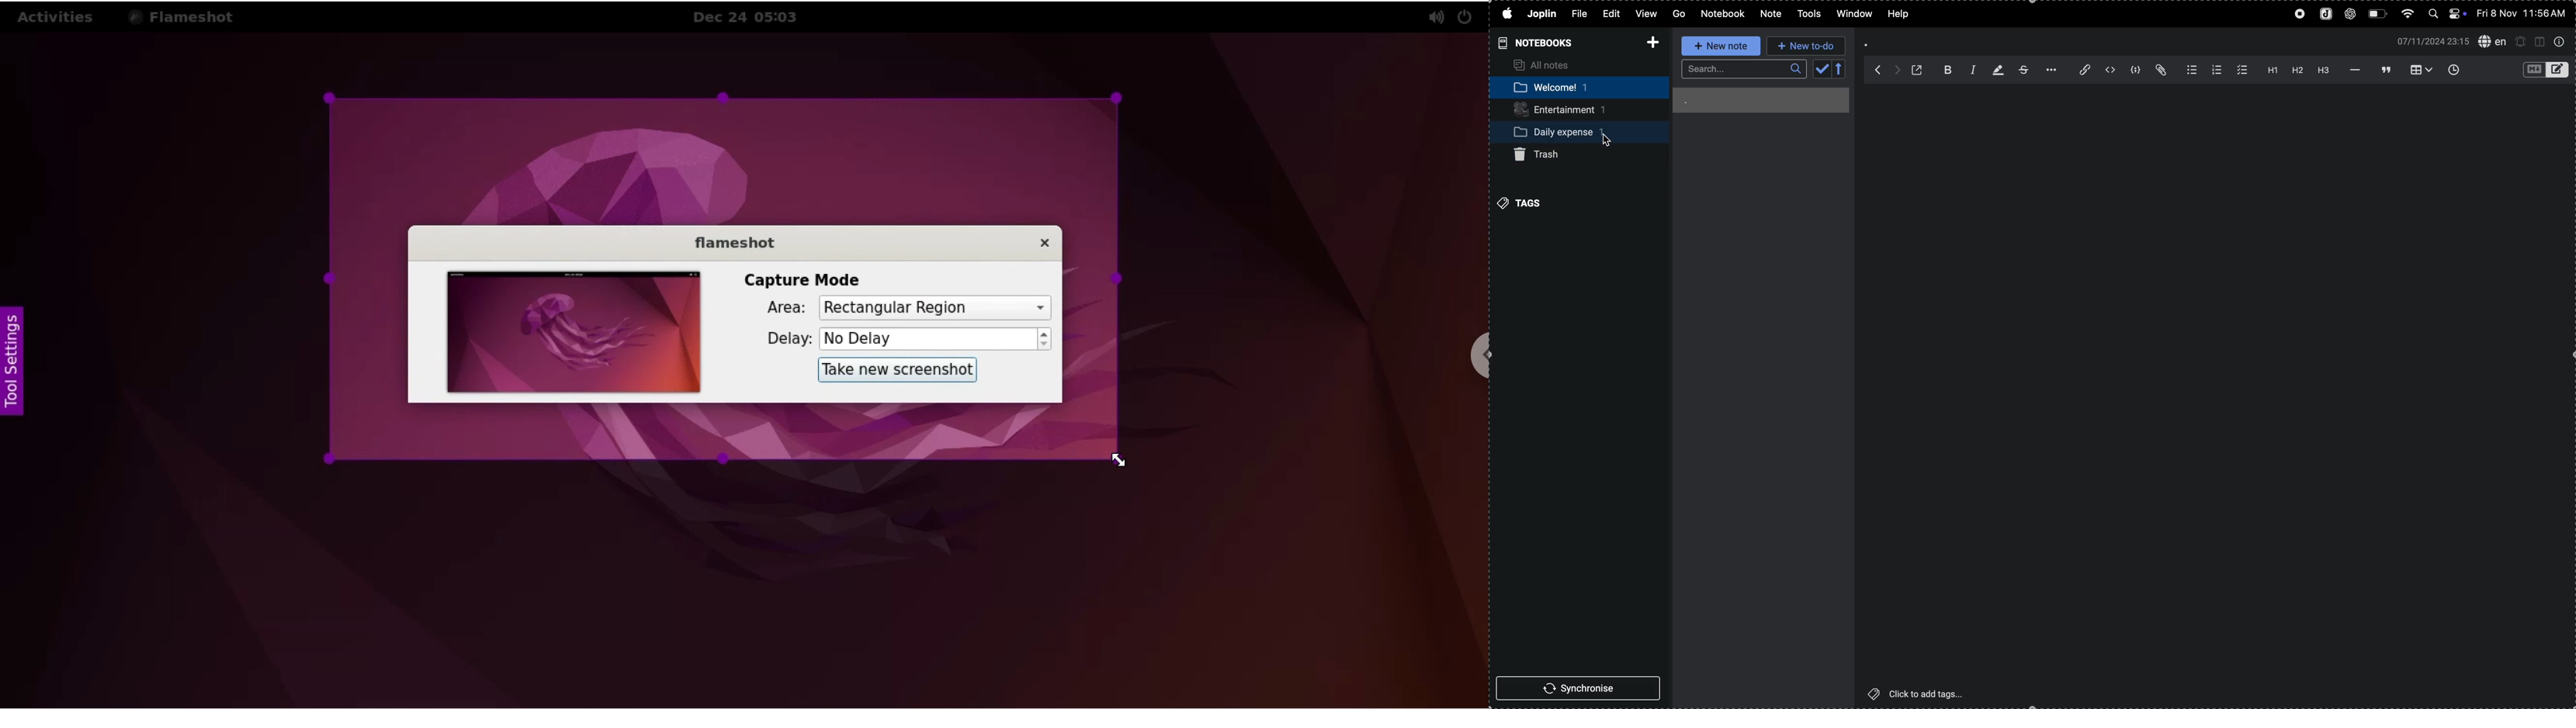 The width and height of the screenshot is (2576, 728). What do you see at coordinates (1578, 15) in the screenshot?
I see `file` at bounding box center [1578, 15].